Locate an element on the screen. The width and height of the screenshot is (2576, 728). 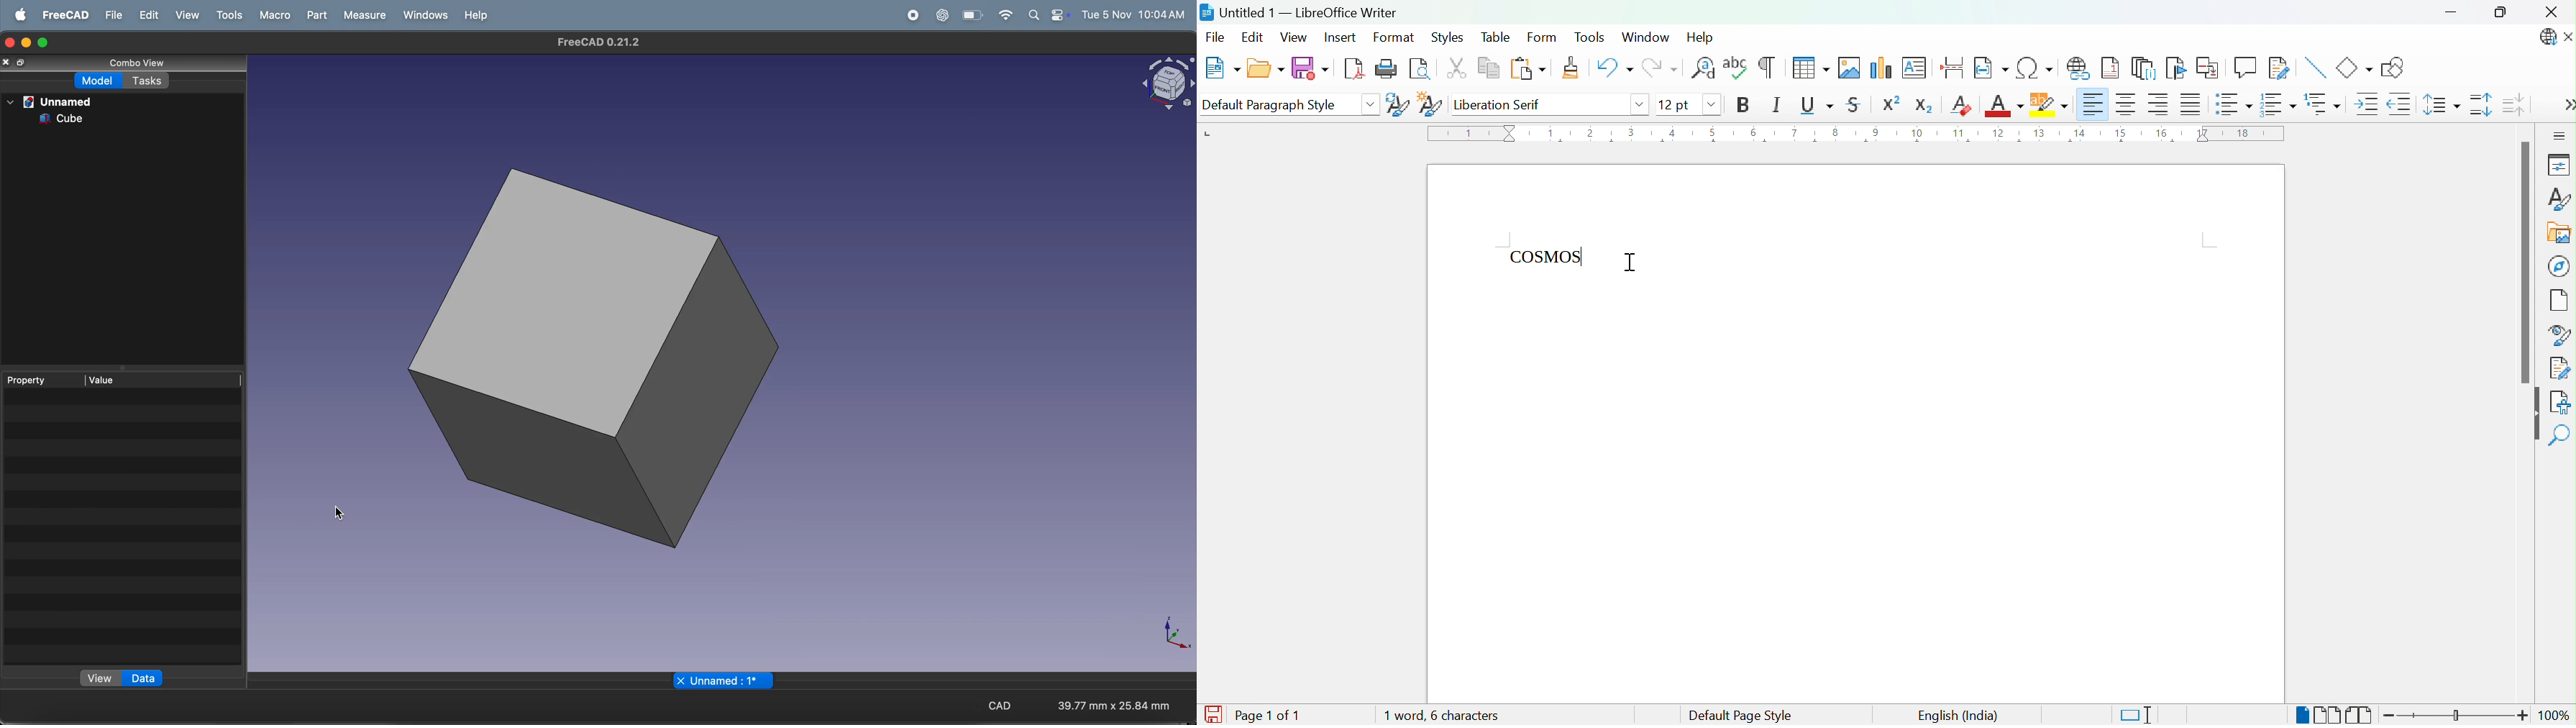
Font Color is located at coordinates (2004, 106).